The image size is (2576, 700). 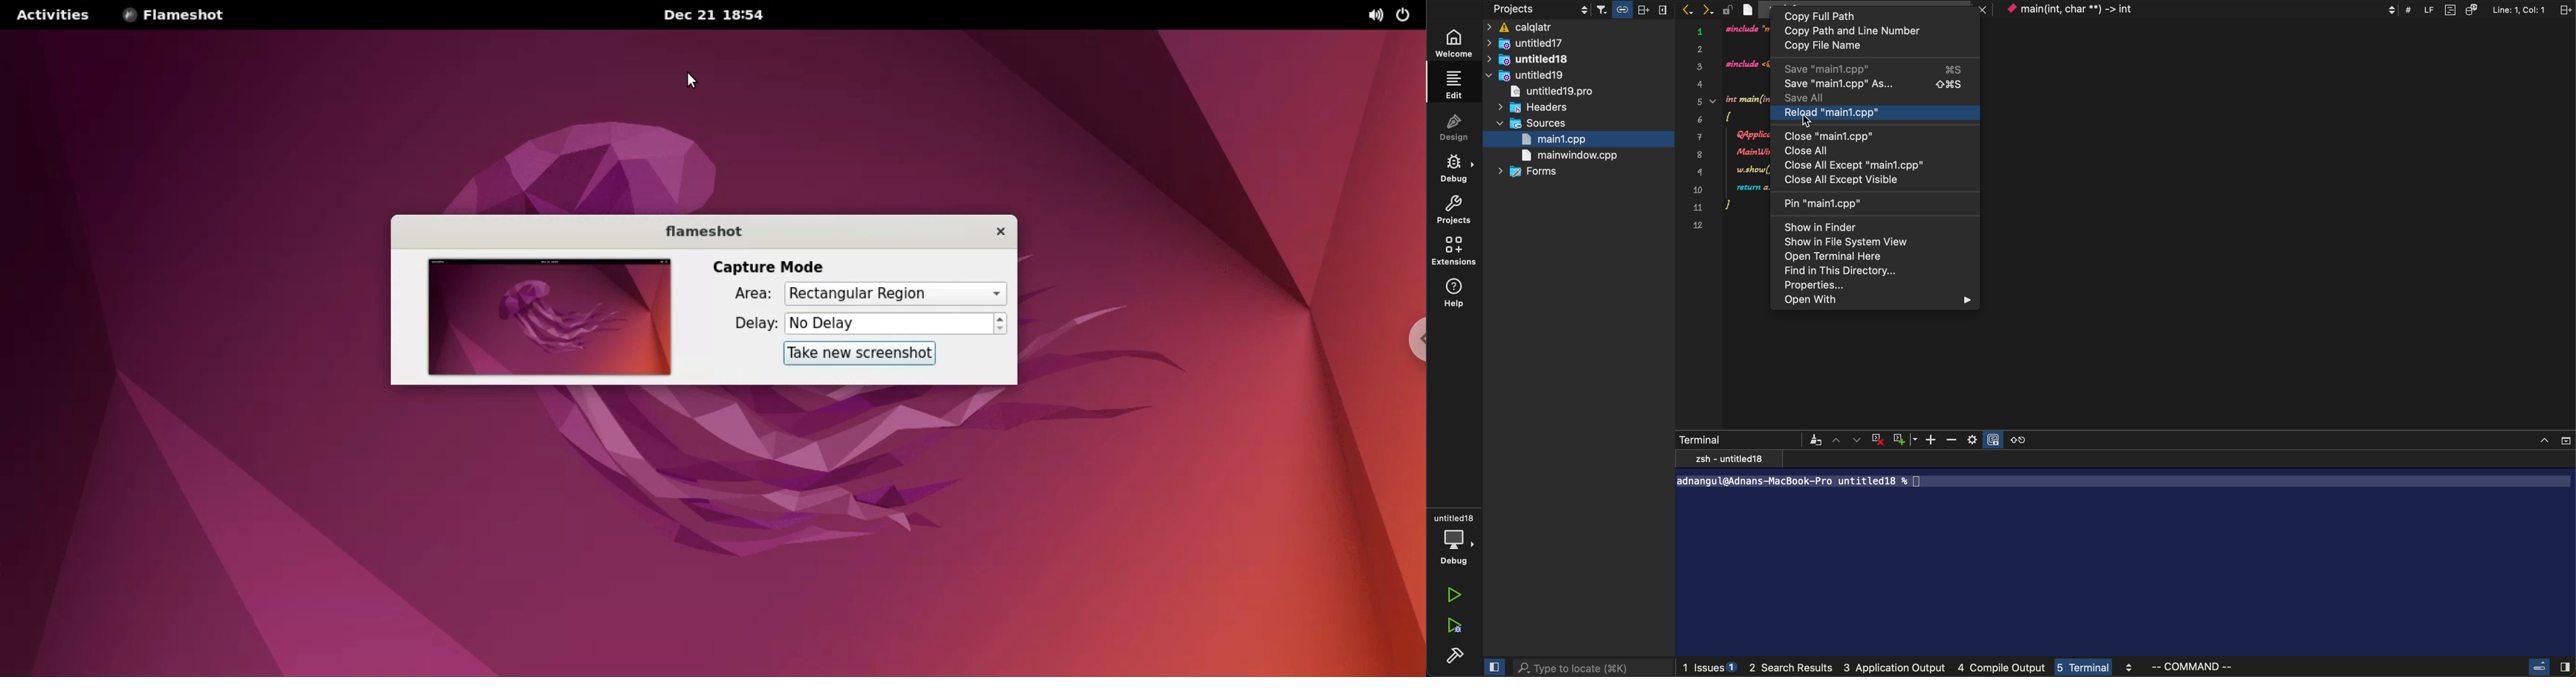 What do you see at coordinates (1873, 84) in the screenshot?
I see `save as` at bounding box center [1873, 84].